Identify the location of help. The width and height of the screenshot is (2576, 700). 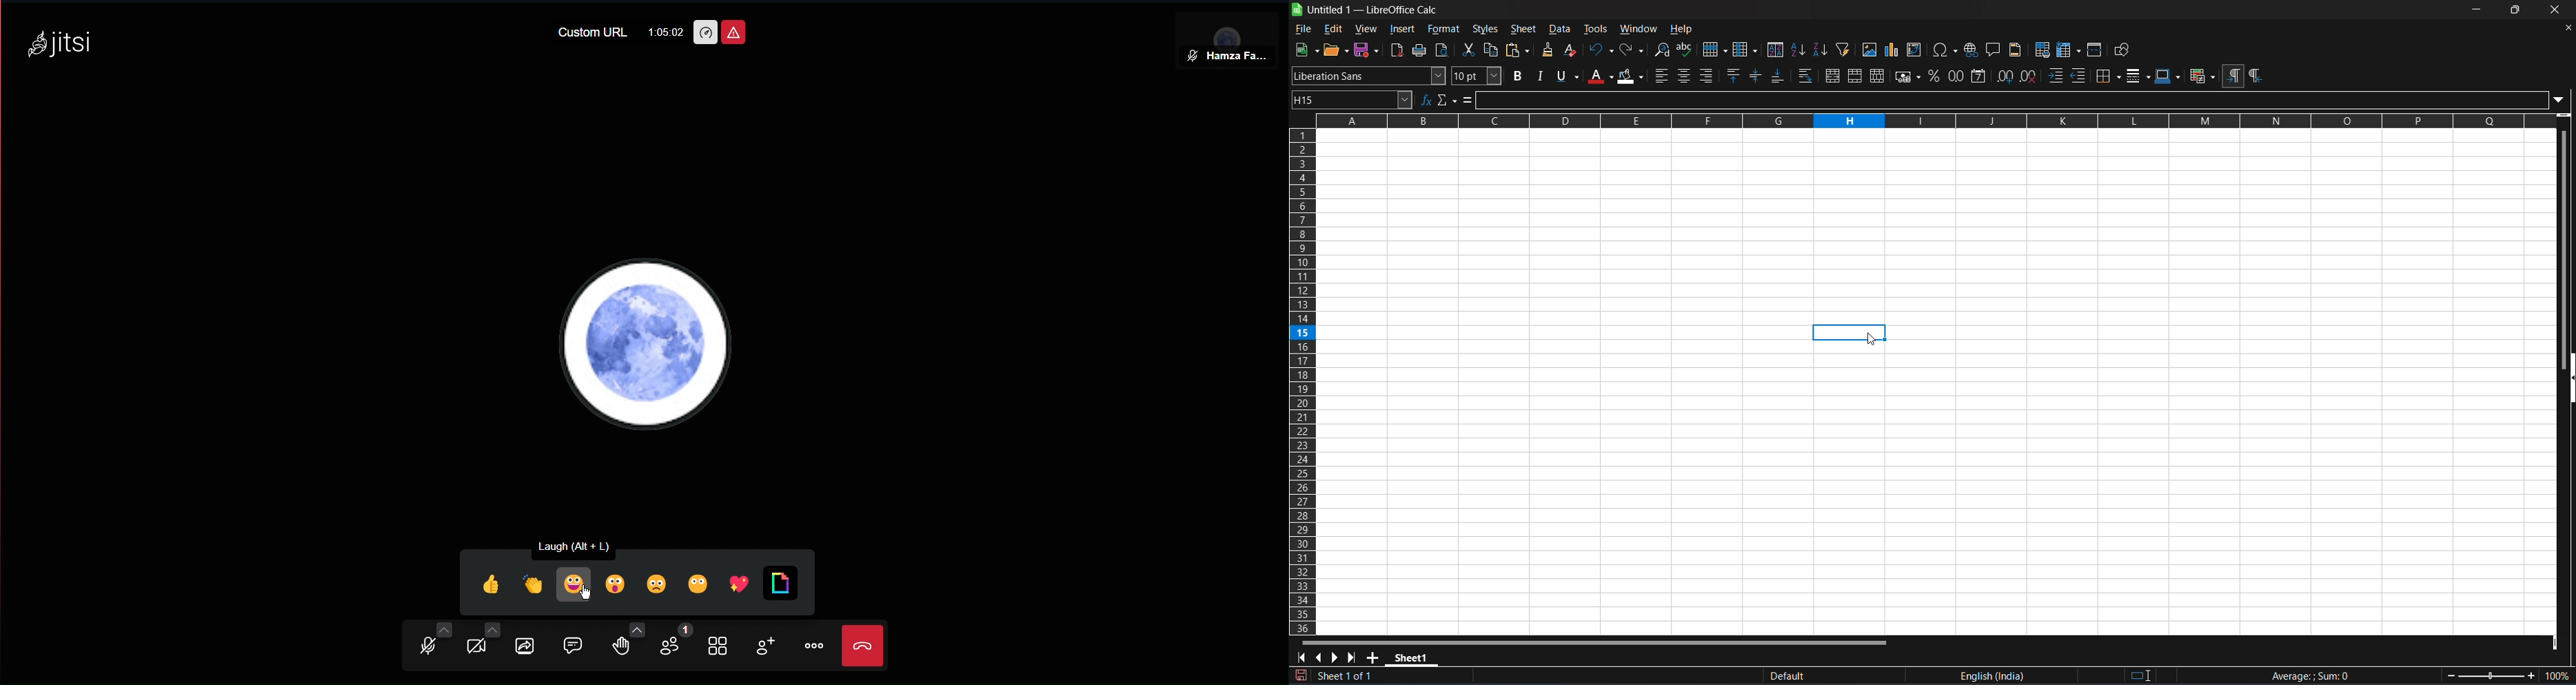
(1683, 29).